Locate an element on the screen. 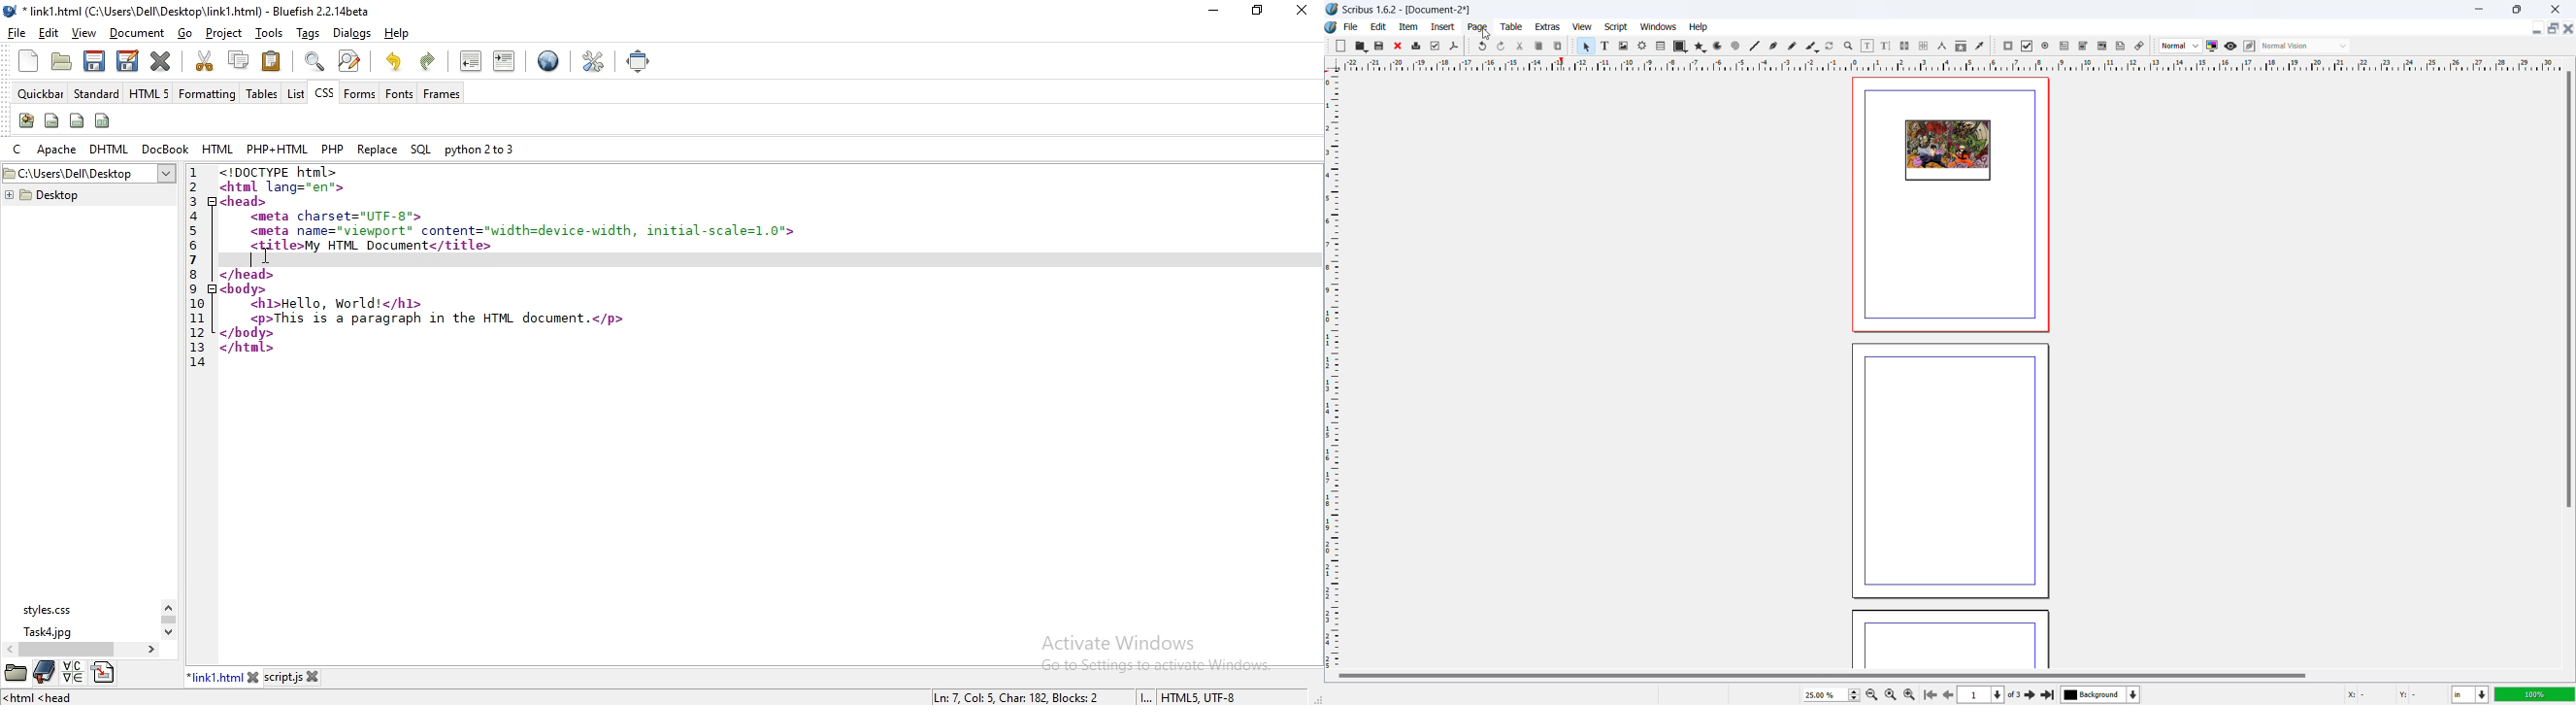 The height and width of the screenshot is (728, 2576). pdf combo box is located at coordinates (2083, 46).